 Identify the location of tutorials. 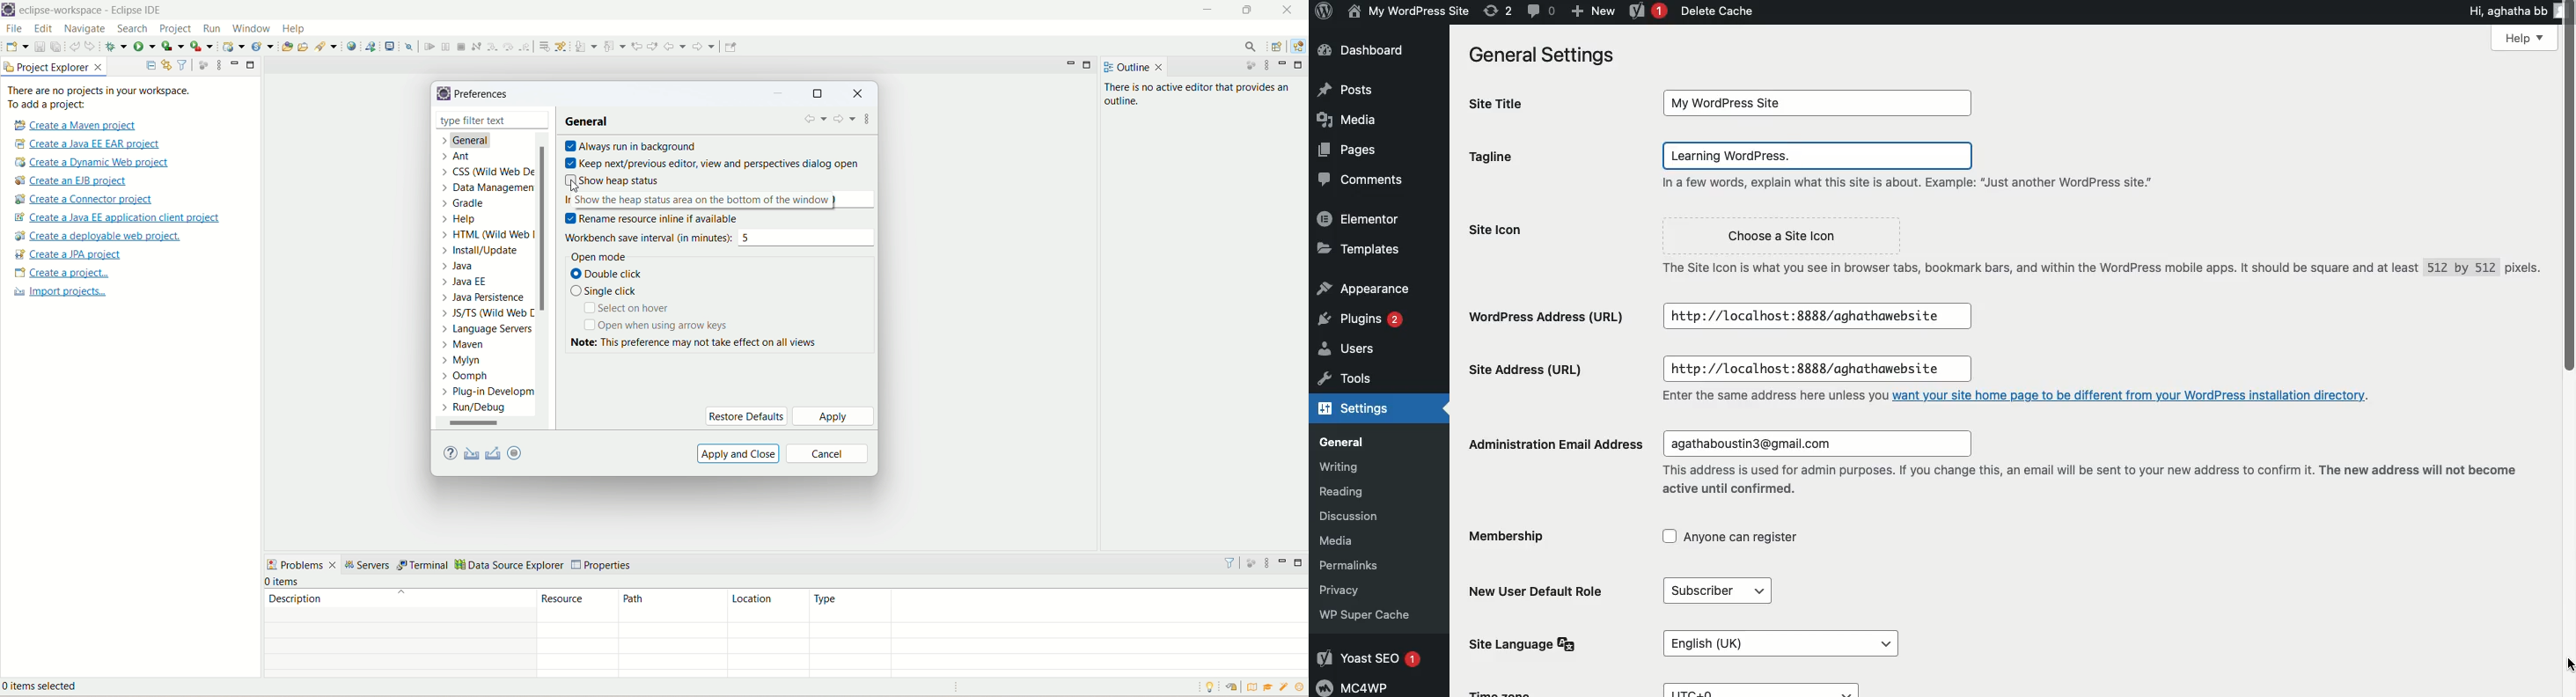
(1271, 687).